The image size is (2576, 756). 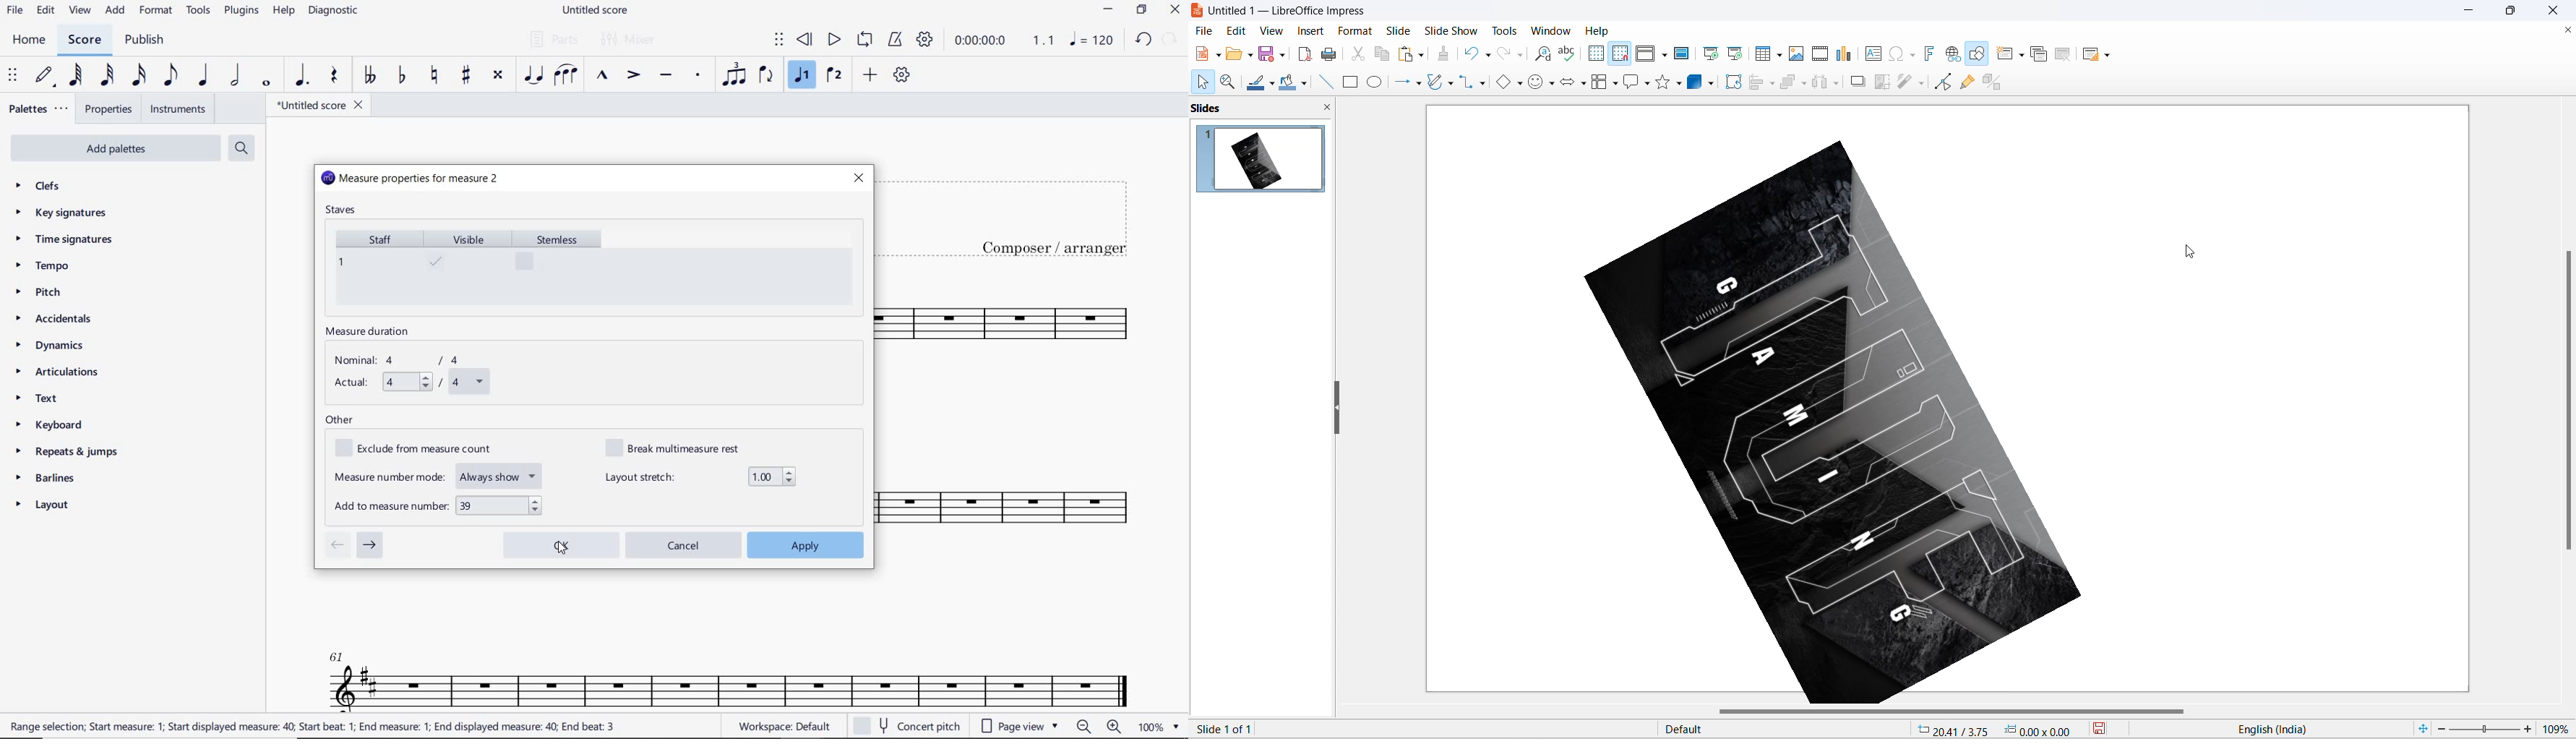 I want to click on open file options, so click(x=1250, y=57).